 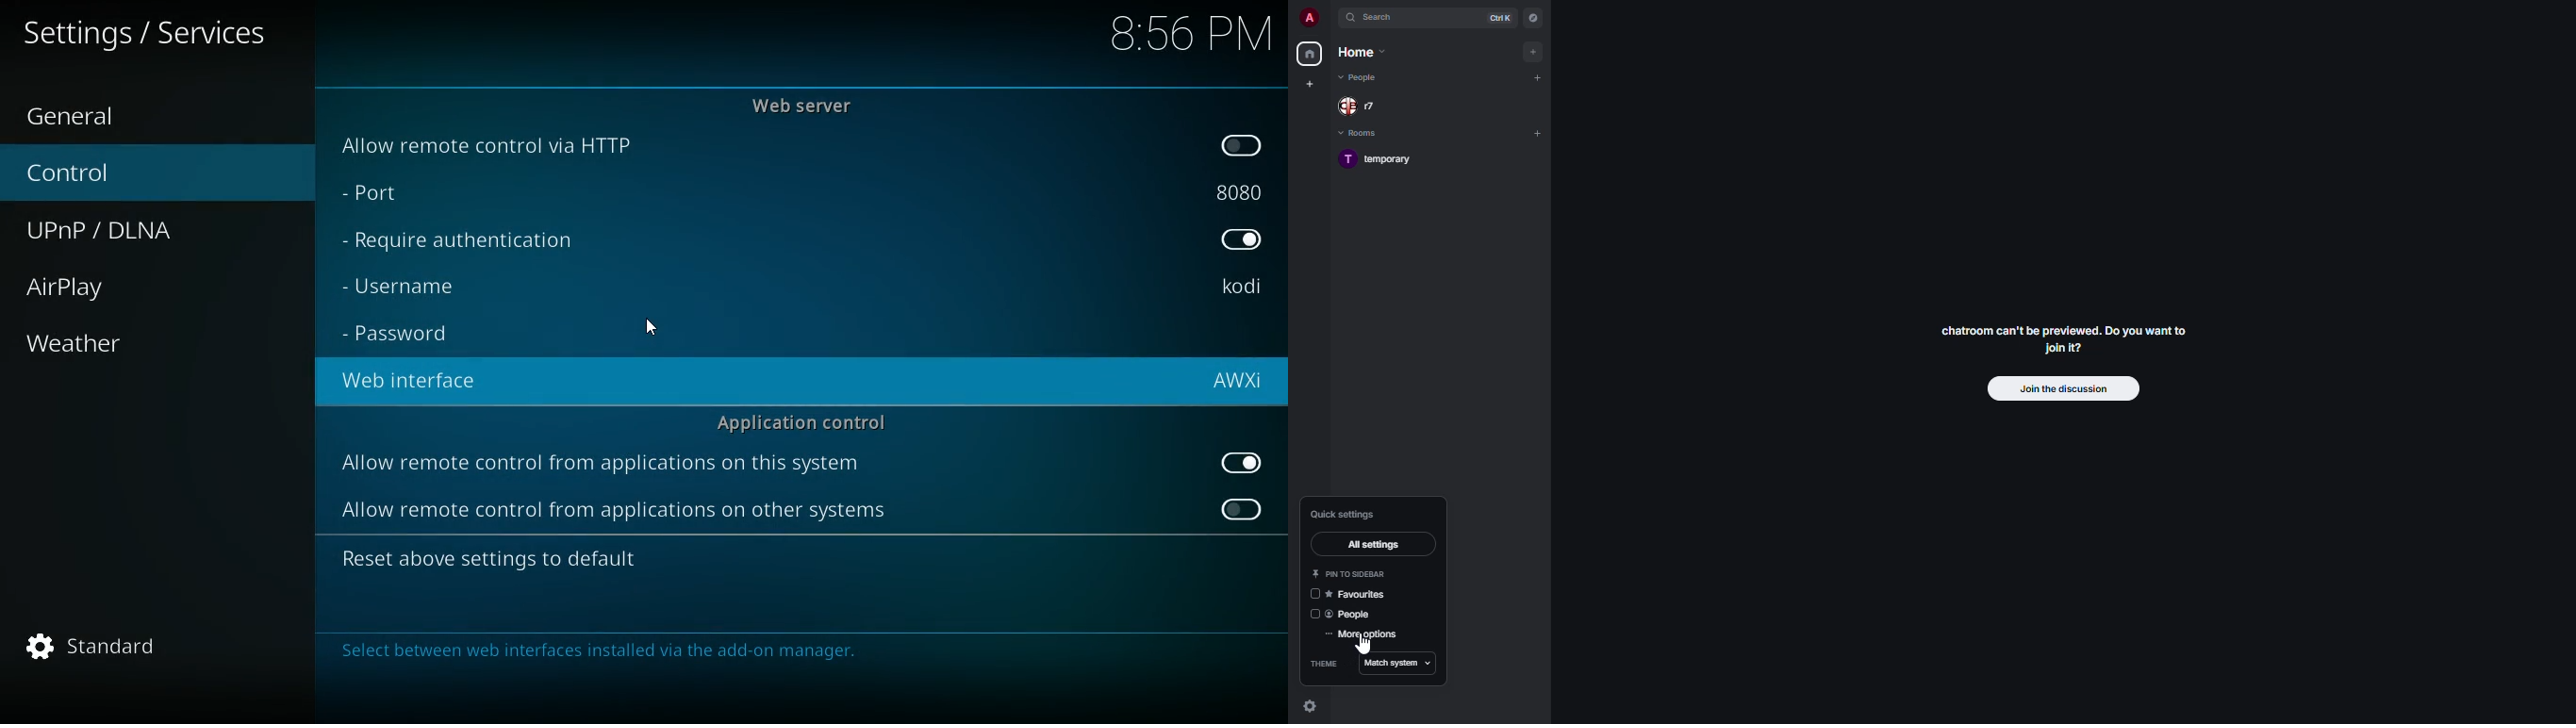 What do you see at coordinates (803, 421) in the screenshot?
I see `aplication control` at bounding box center [803, 421].